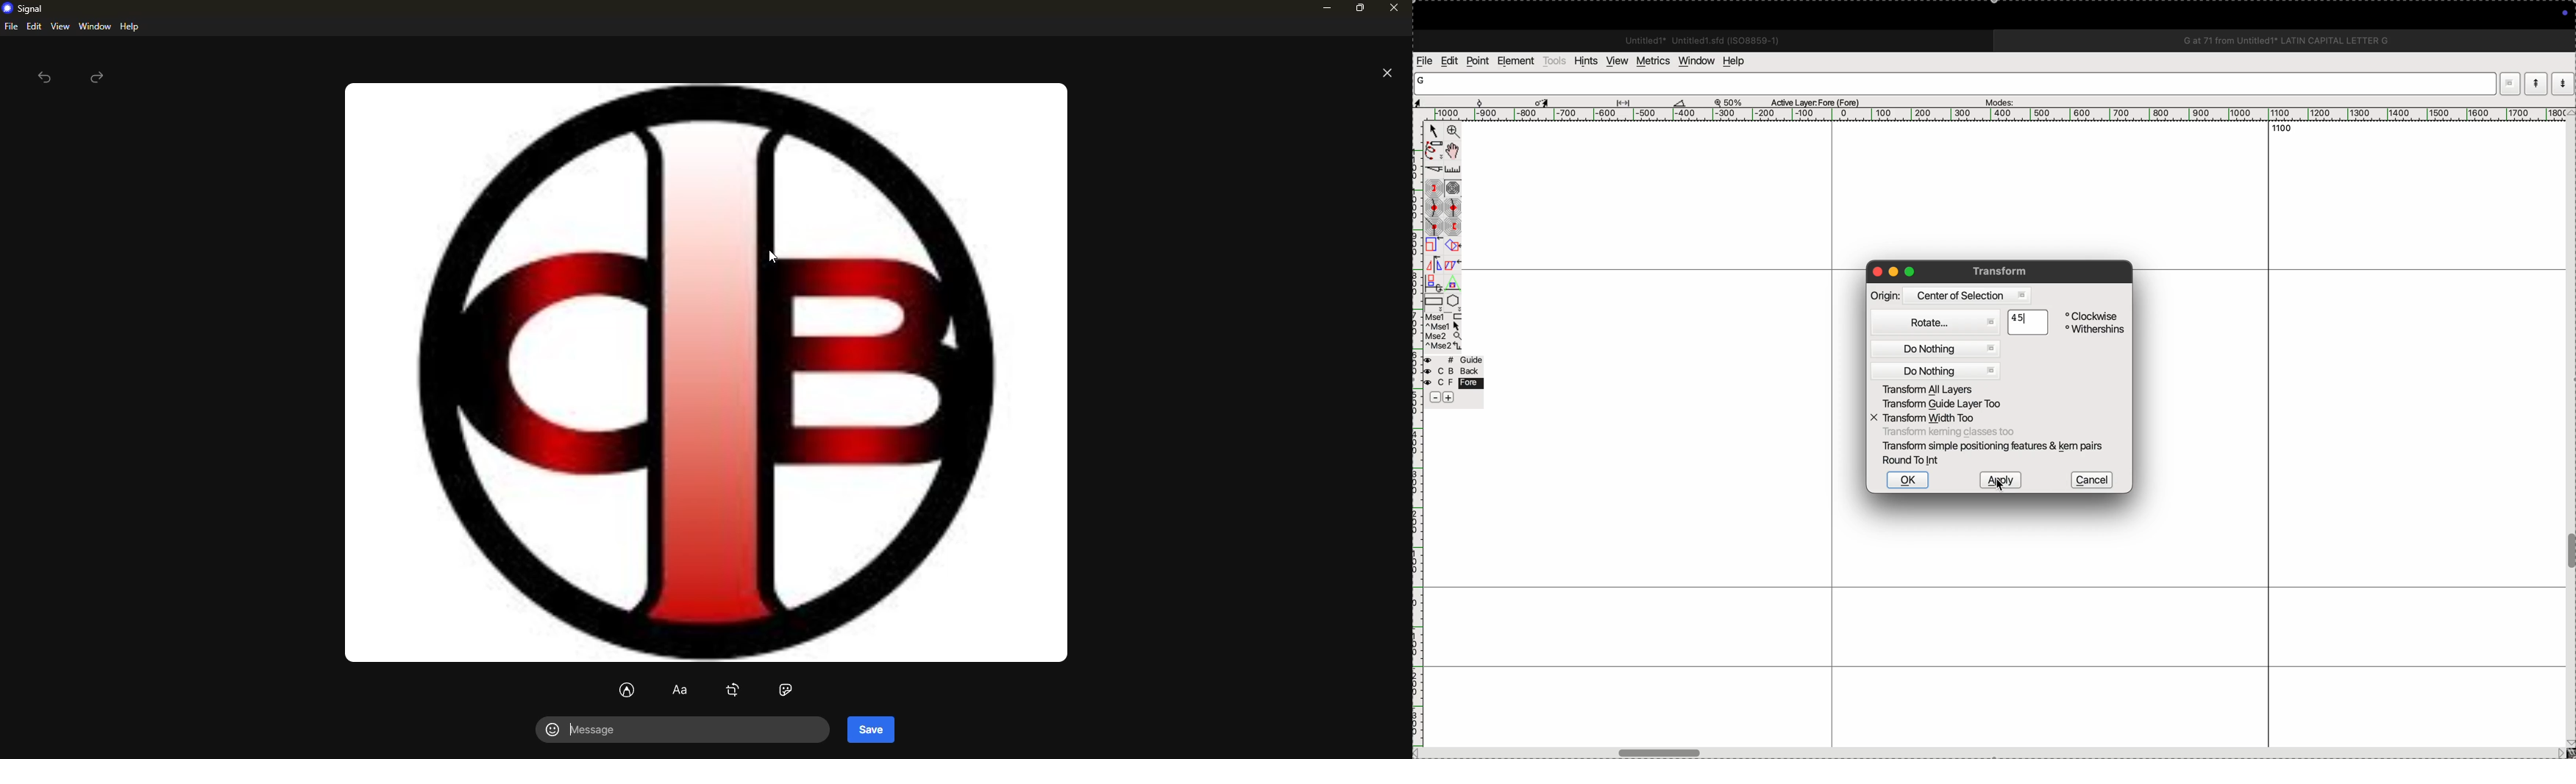 Image resolution: width=2576 pixels, height=784 pixels. I want to click on Active Layer: Fore (Fore), so click(1811, 102).